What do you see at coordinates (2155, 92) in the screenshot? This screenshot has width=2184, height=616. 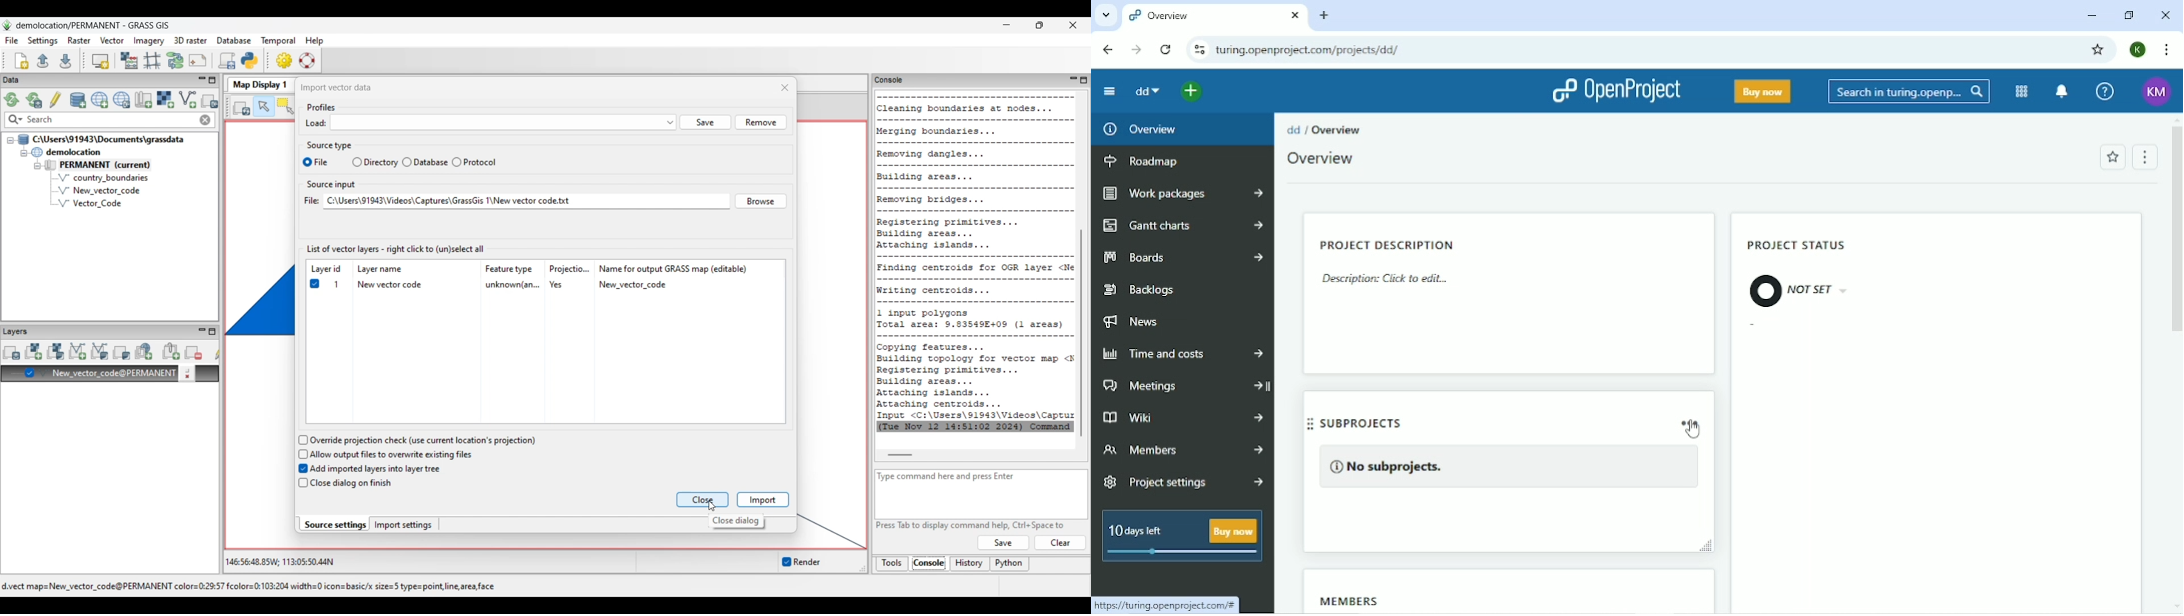 I see `Account` at bounding box center [2155, 92].